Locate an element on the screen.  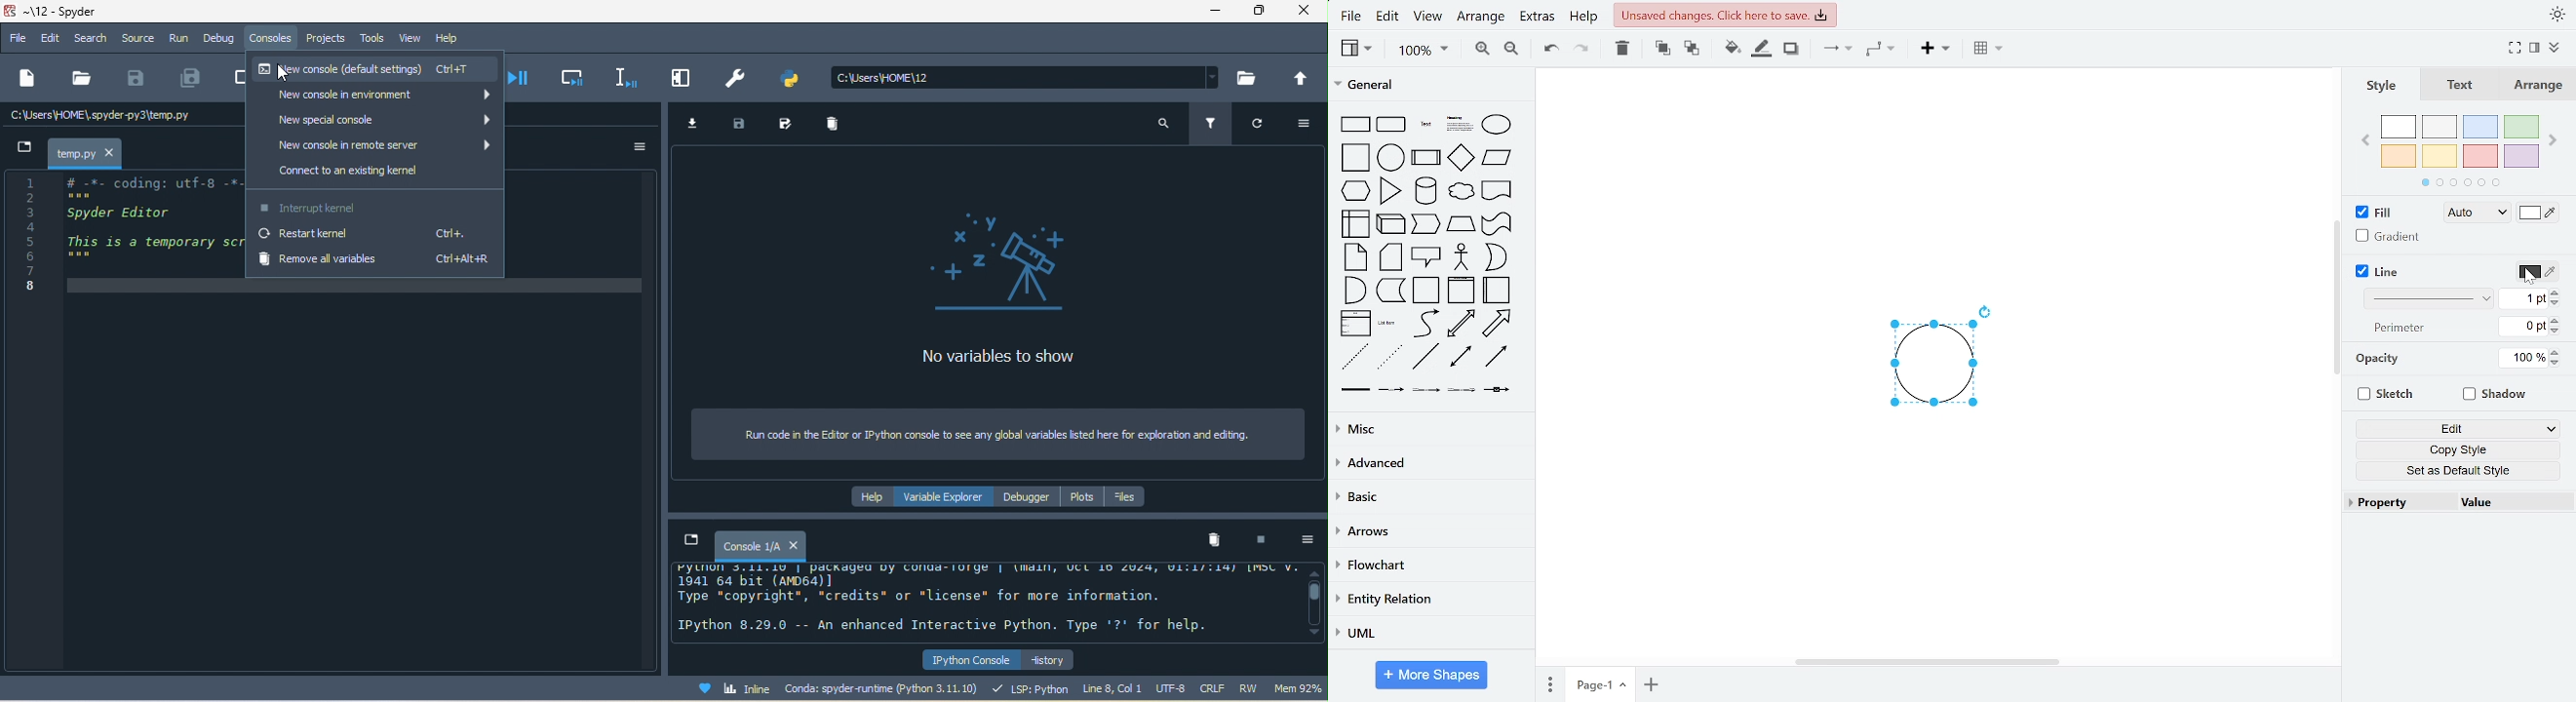
format is located at coordinates (2532, 47).